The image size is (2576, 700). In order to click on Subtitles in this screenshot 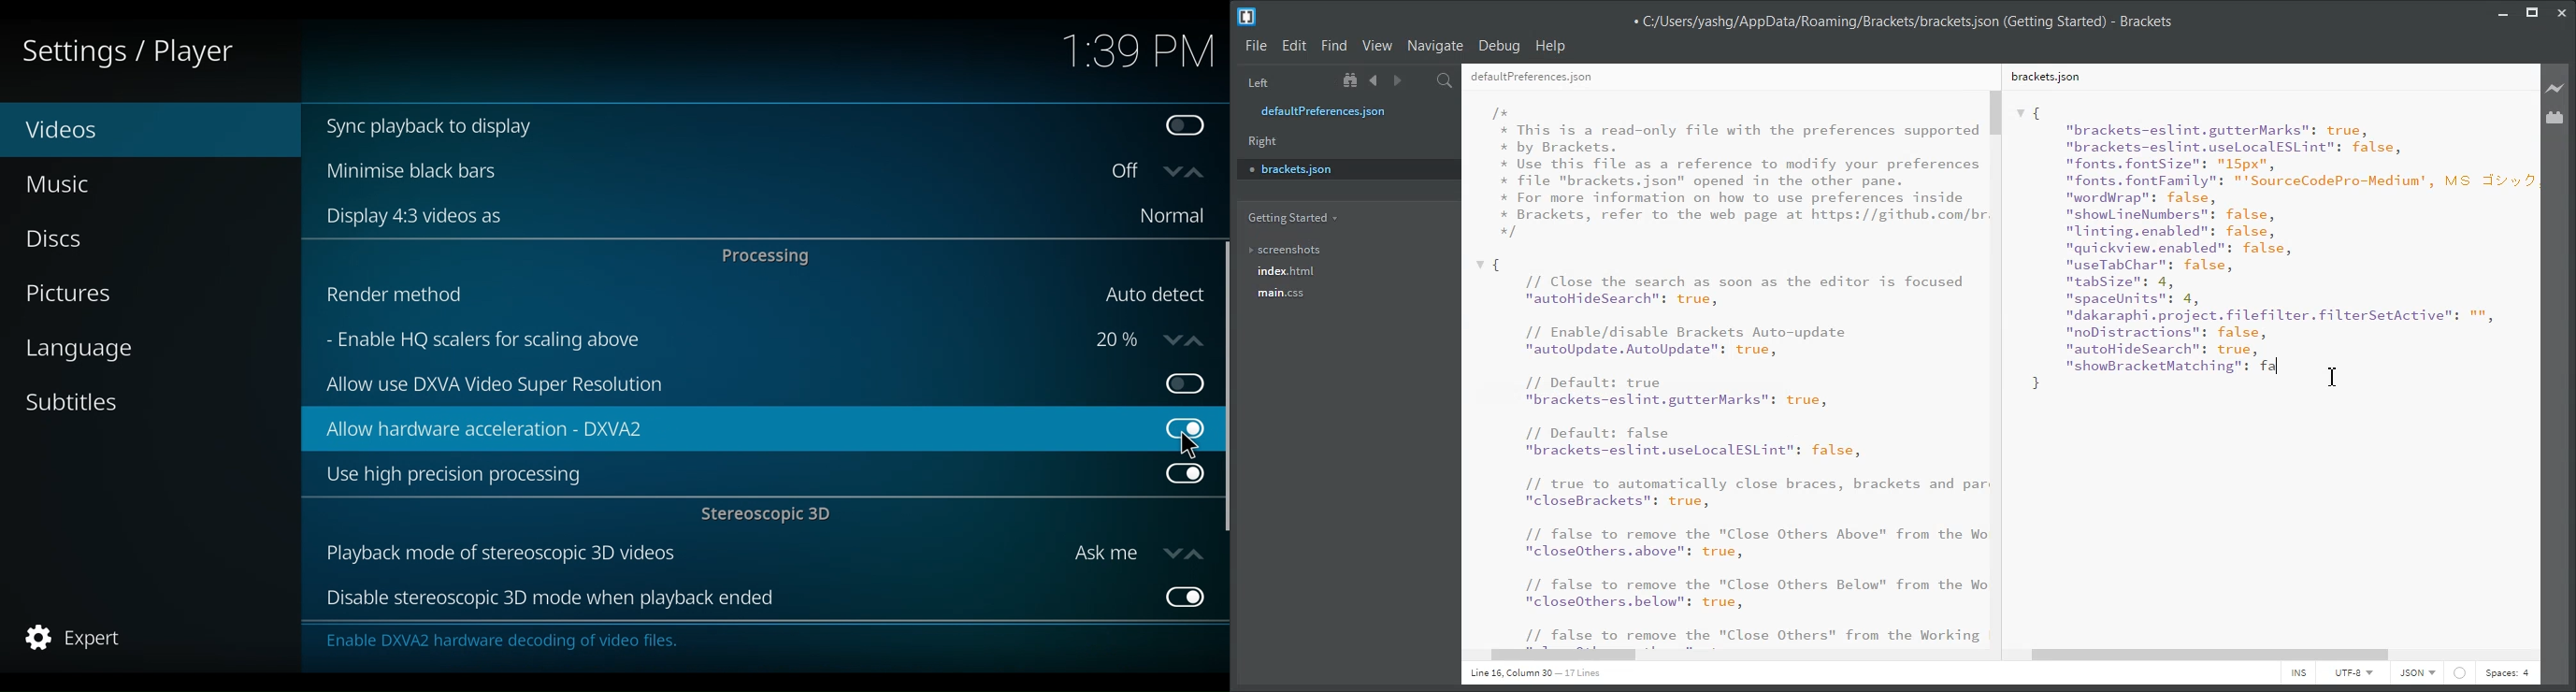, I will do `click(72, 401)`.